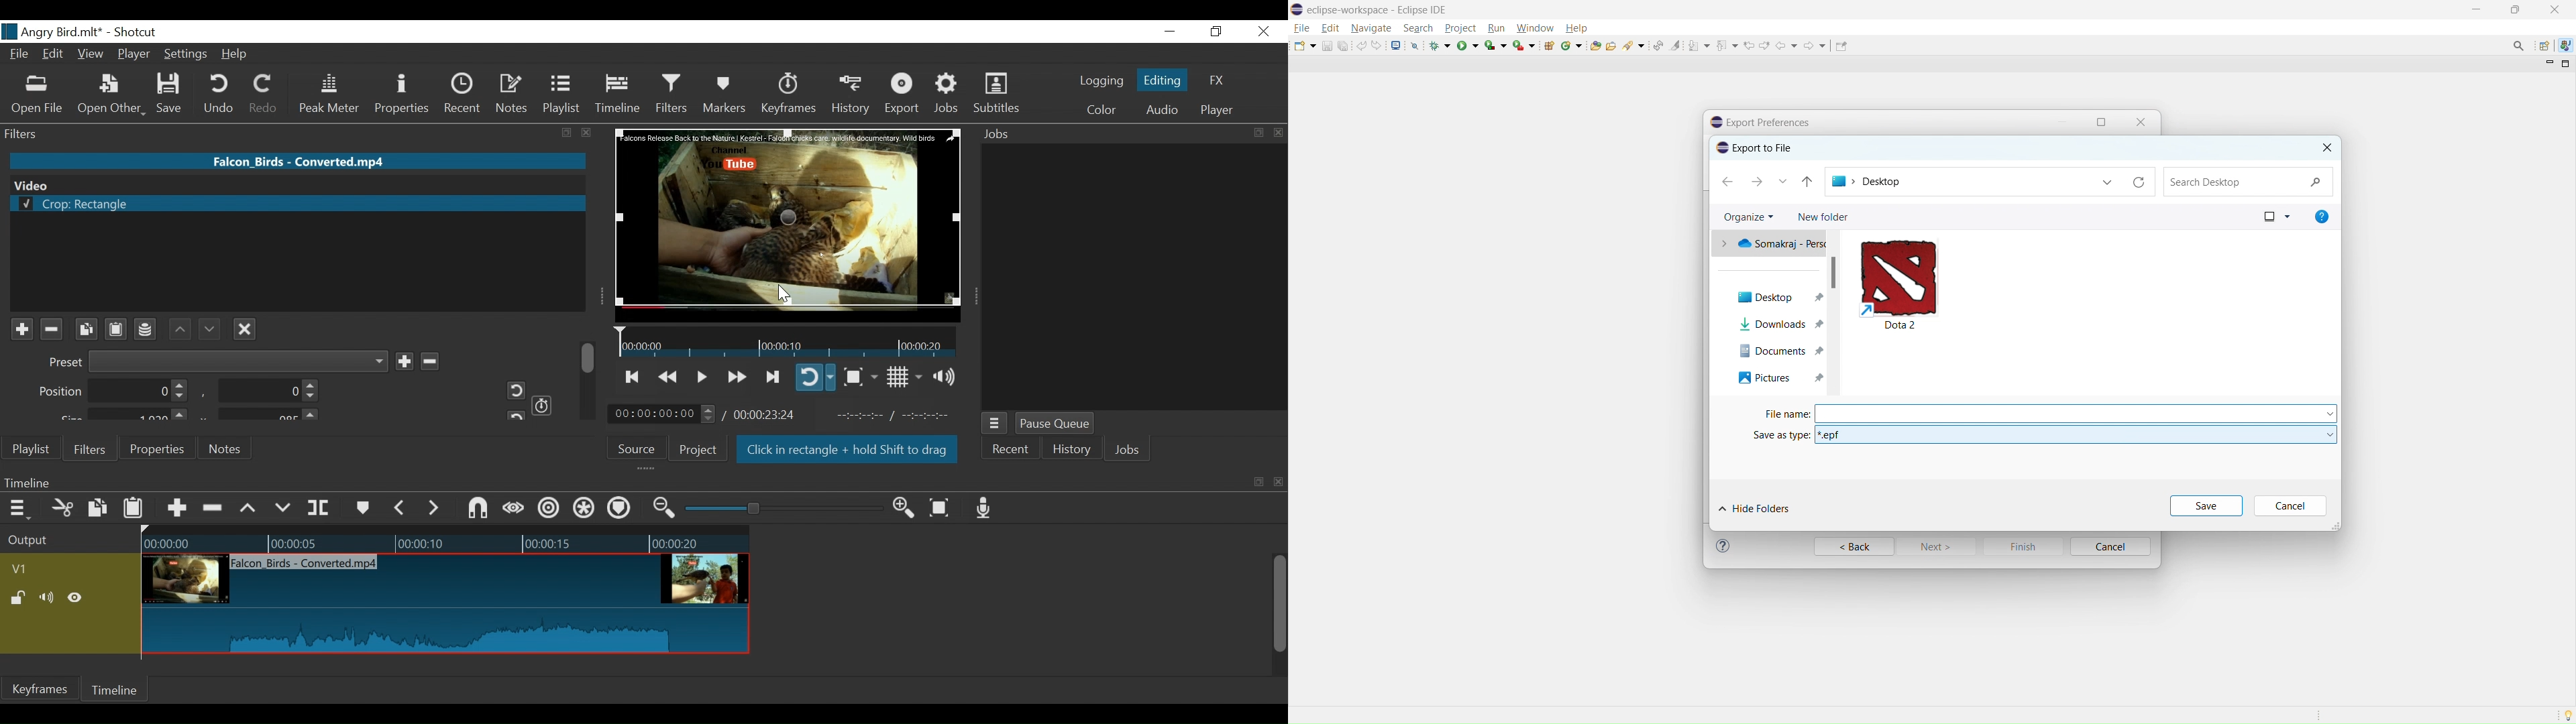 The image size is (2576, 728). I want to click on Record audio, so click(984, 507).